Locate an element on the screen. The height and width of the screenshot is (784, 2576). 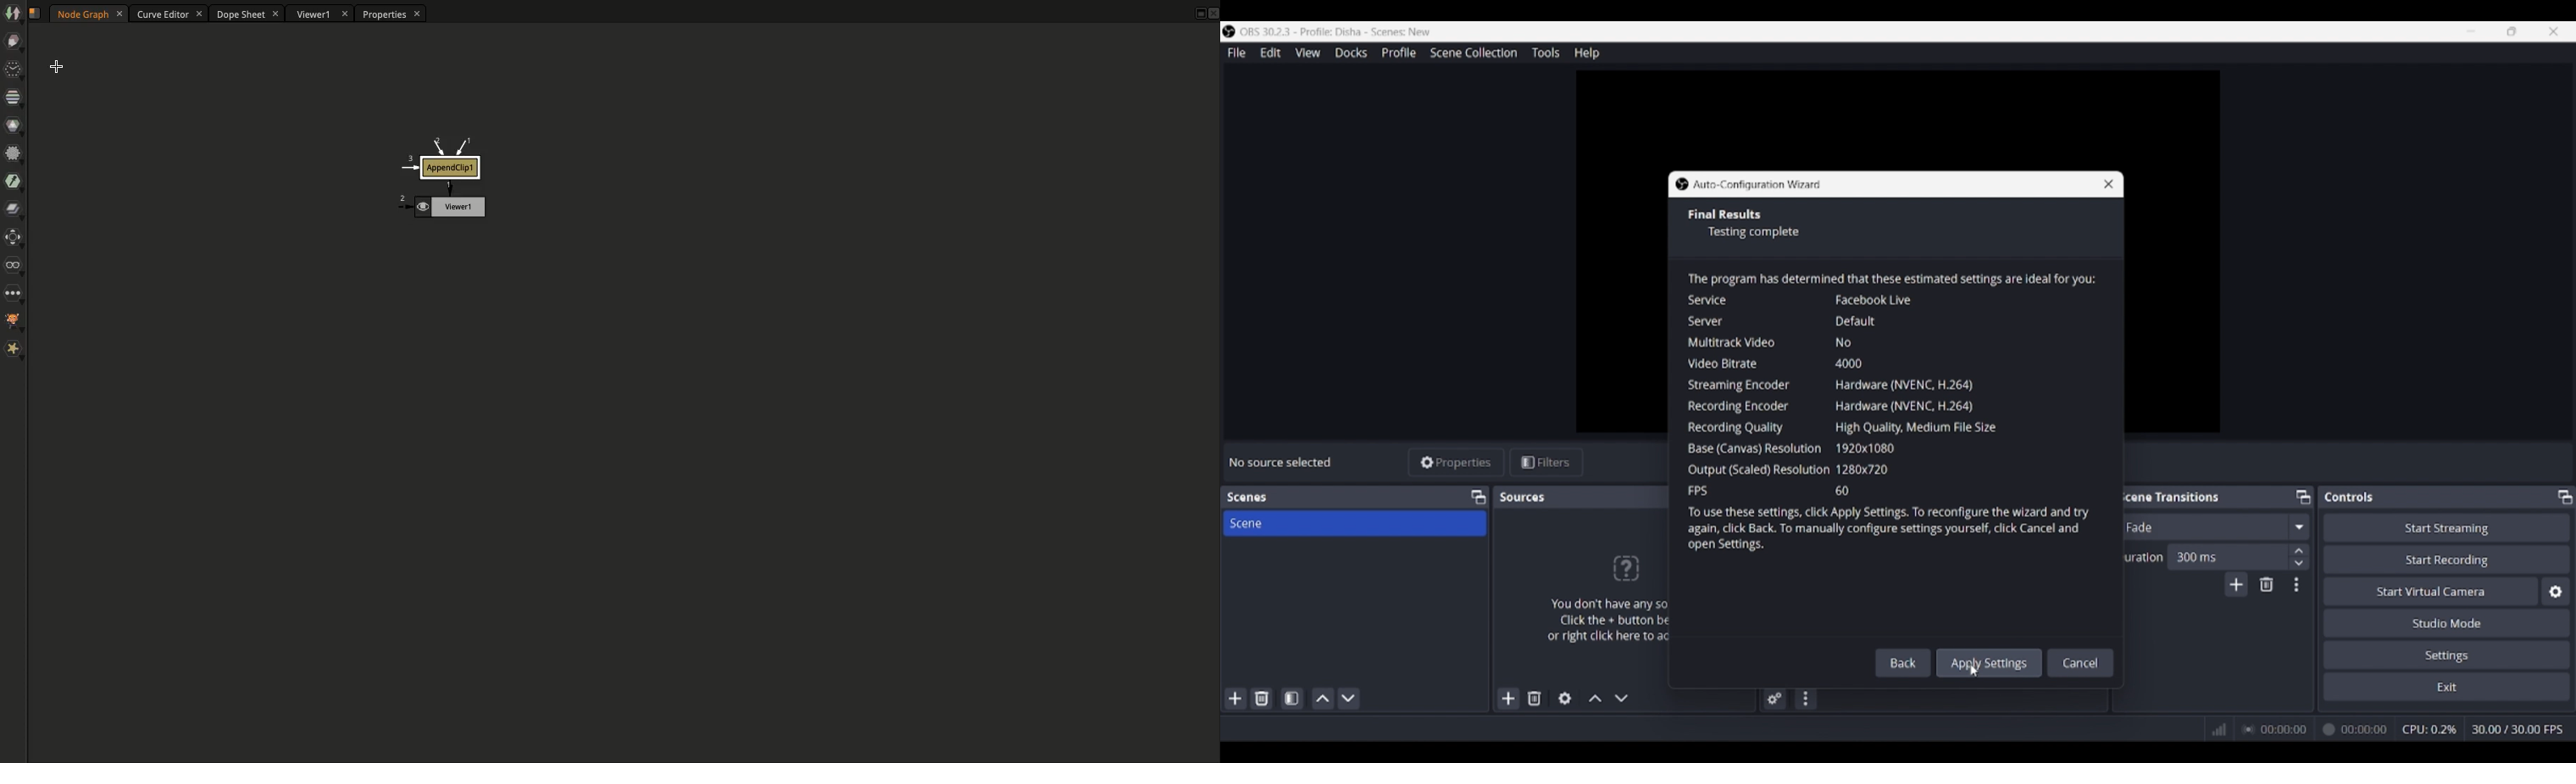
Add scene is located at coordinates (1236, 699).